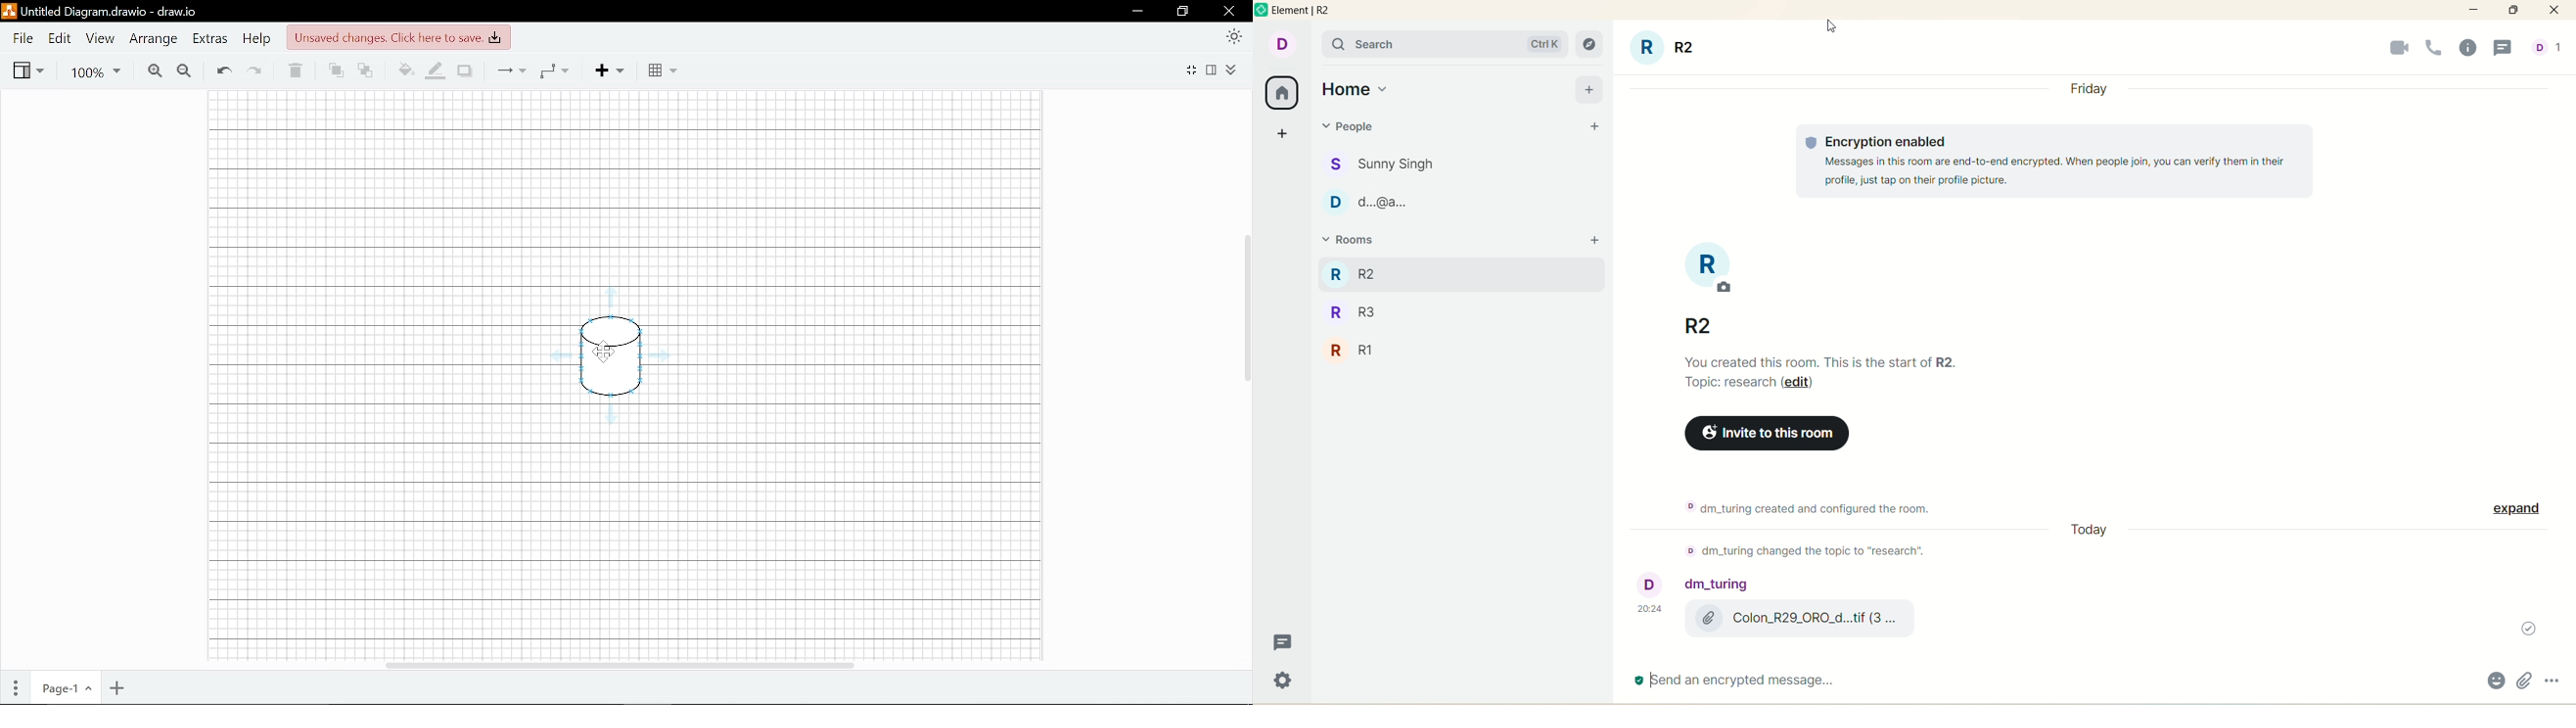  What do you see at coordinates (155, 70) in the screenshot?
I see `Zoom in` at bounding box center [155, 70].